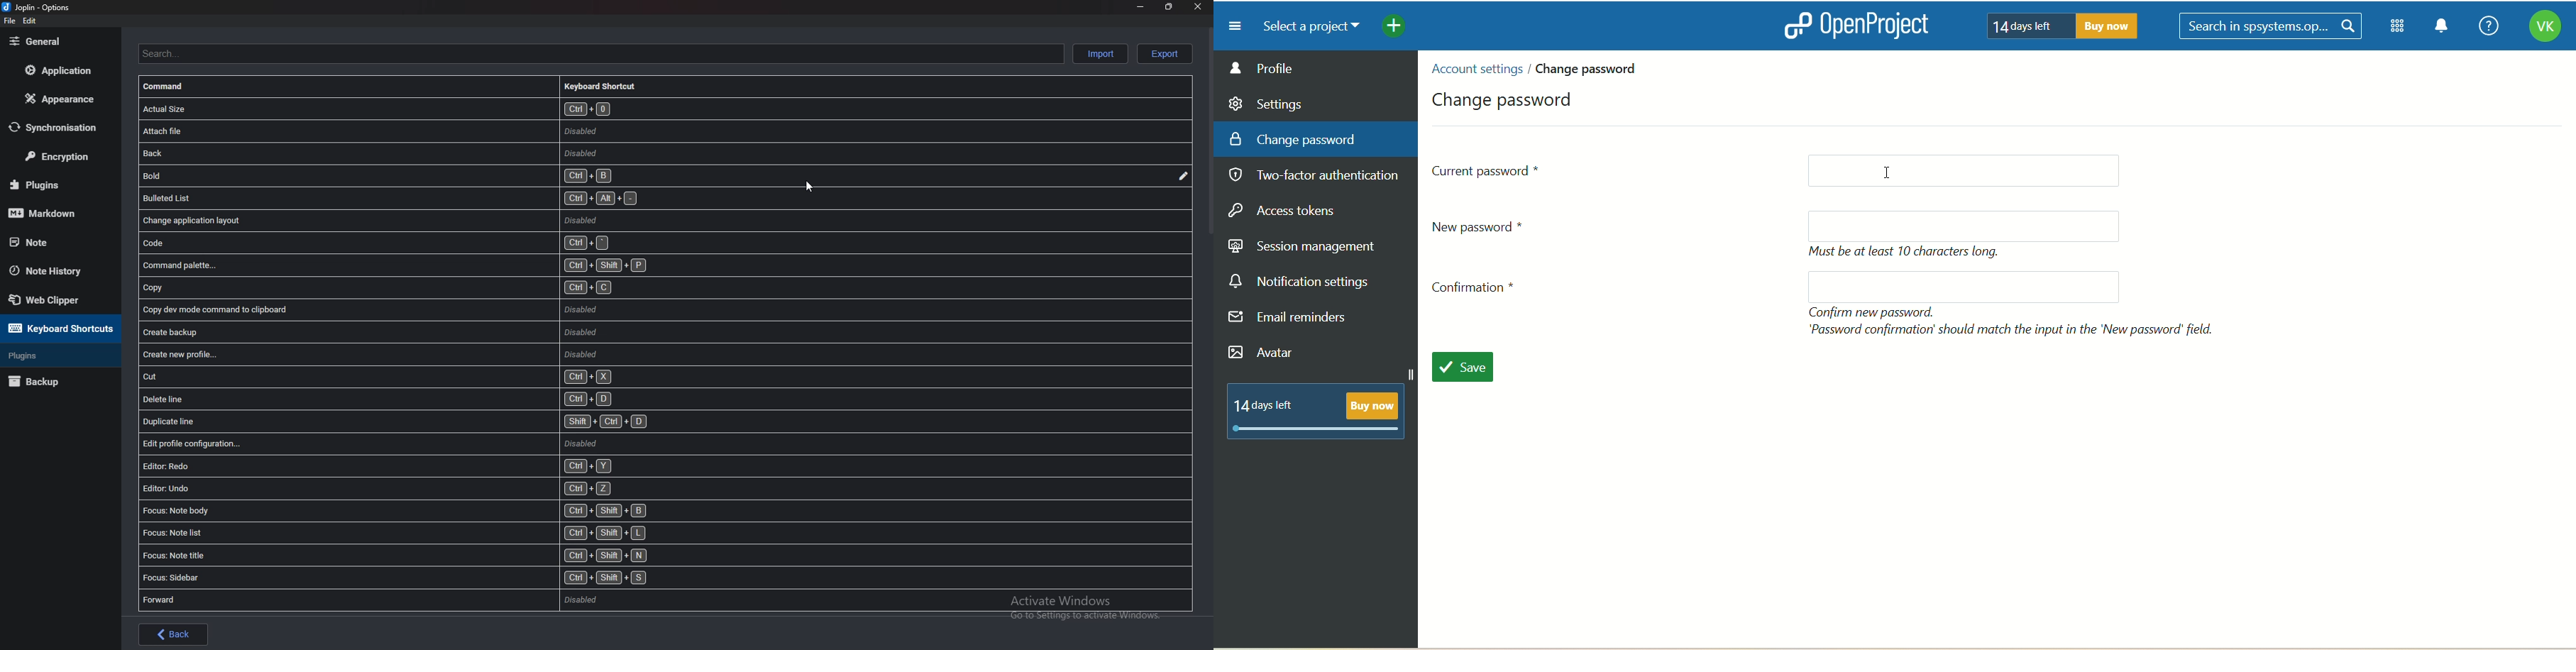  I want to click on edit, so click(29, 21).